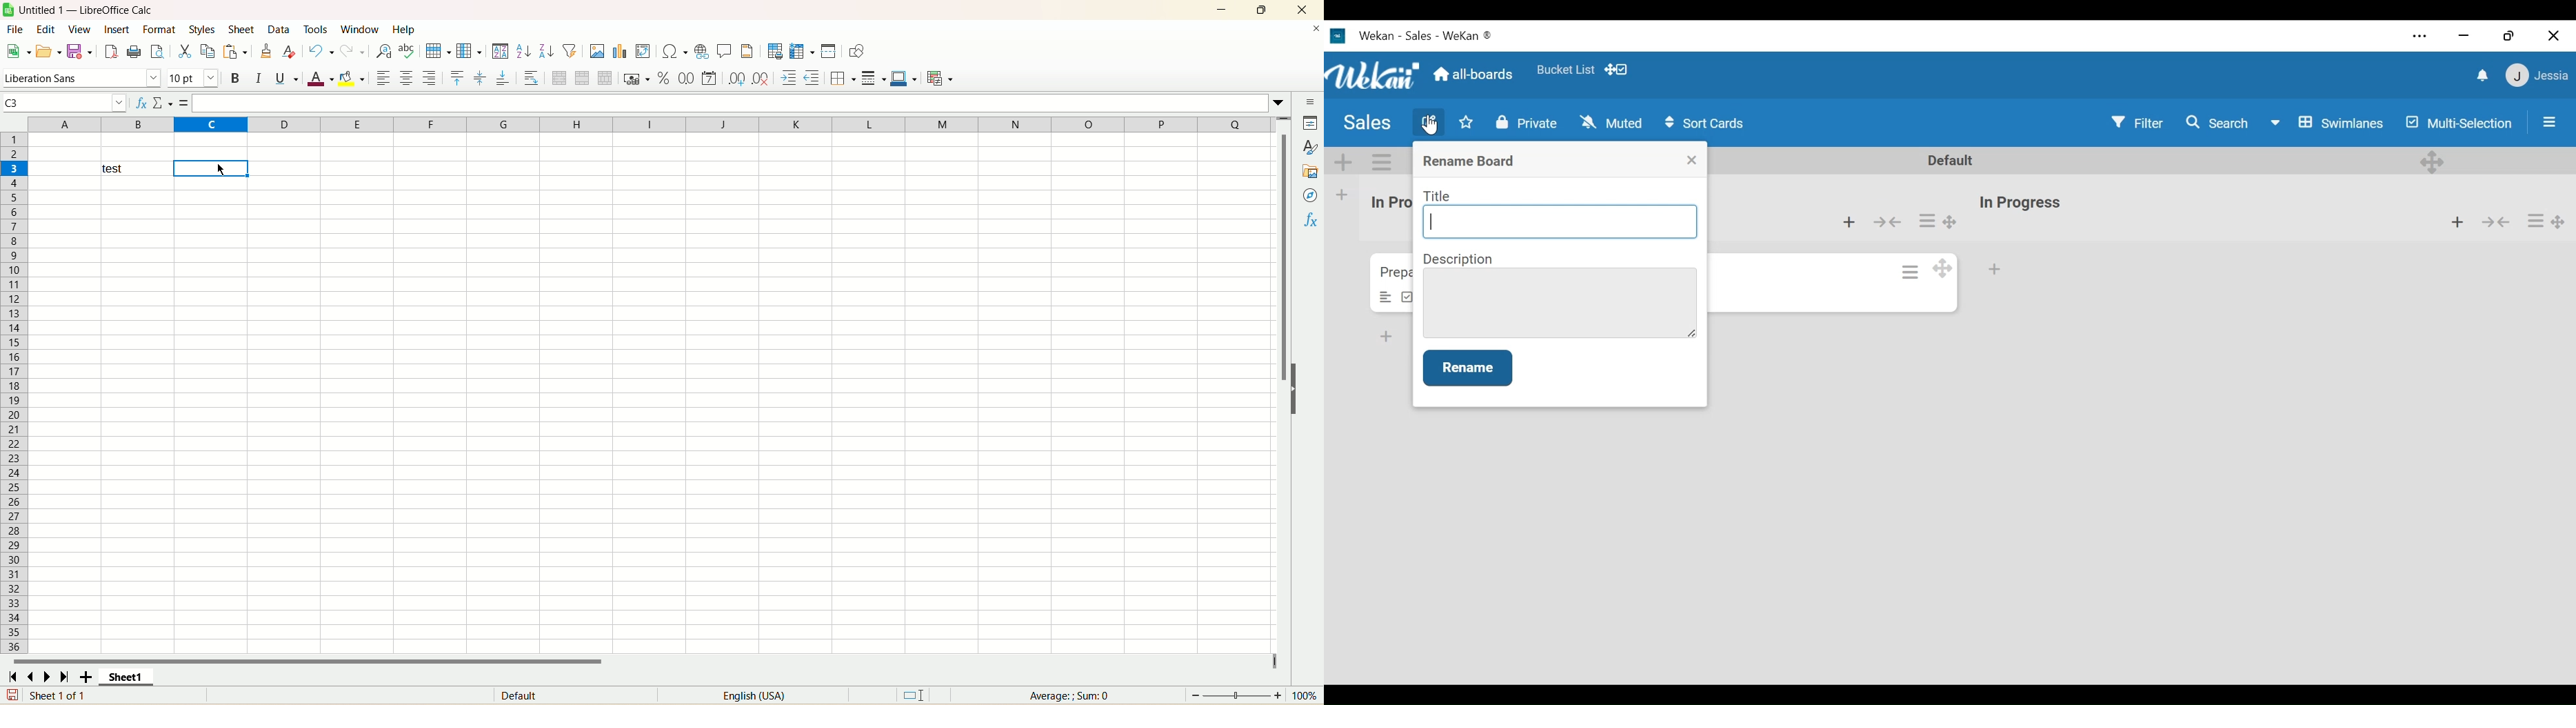  I want to click on font size, so click(193, 79).